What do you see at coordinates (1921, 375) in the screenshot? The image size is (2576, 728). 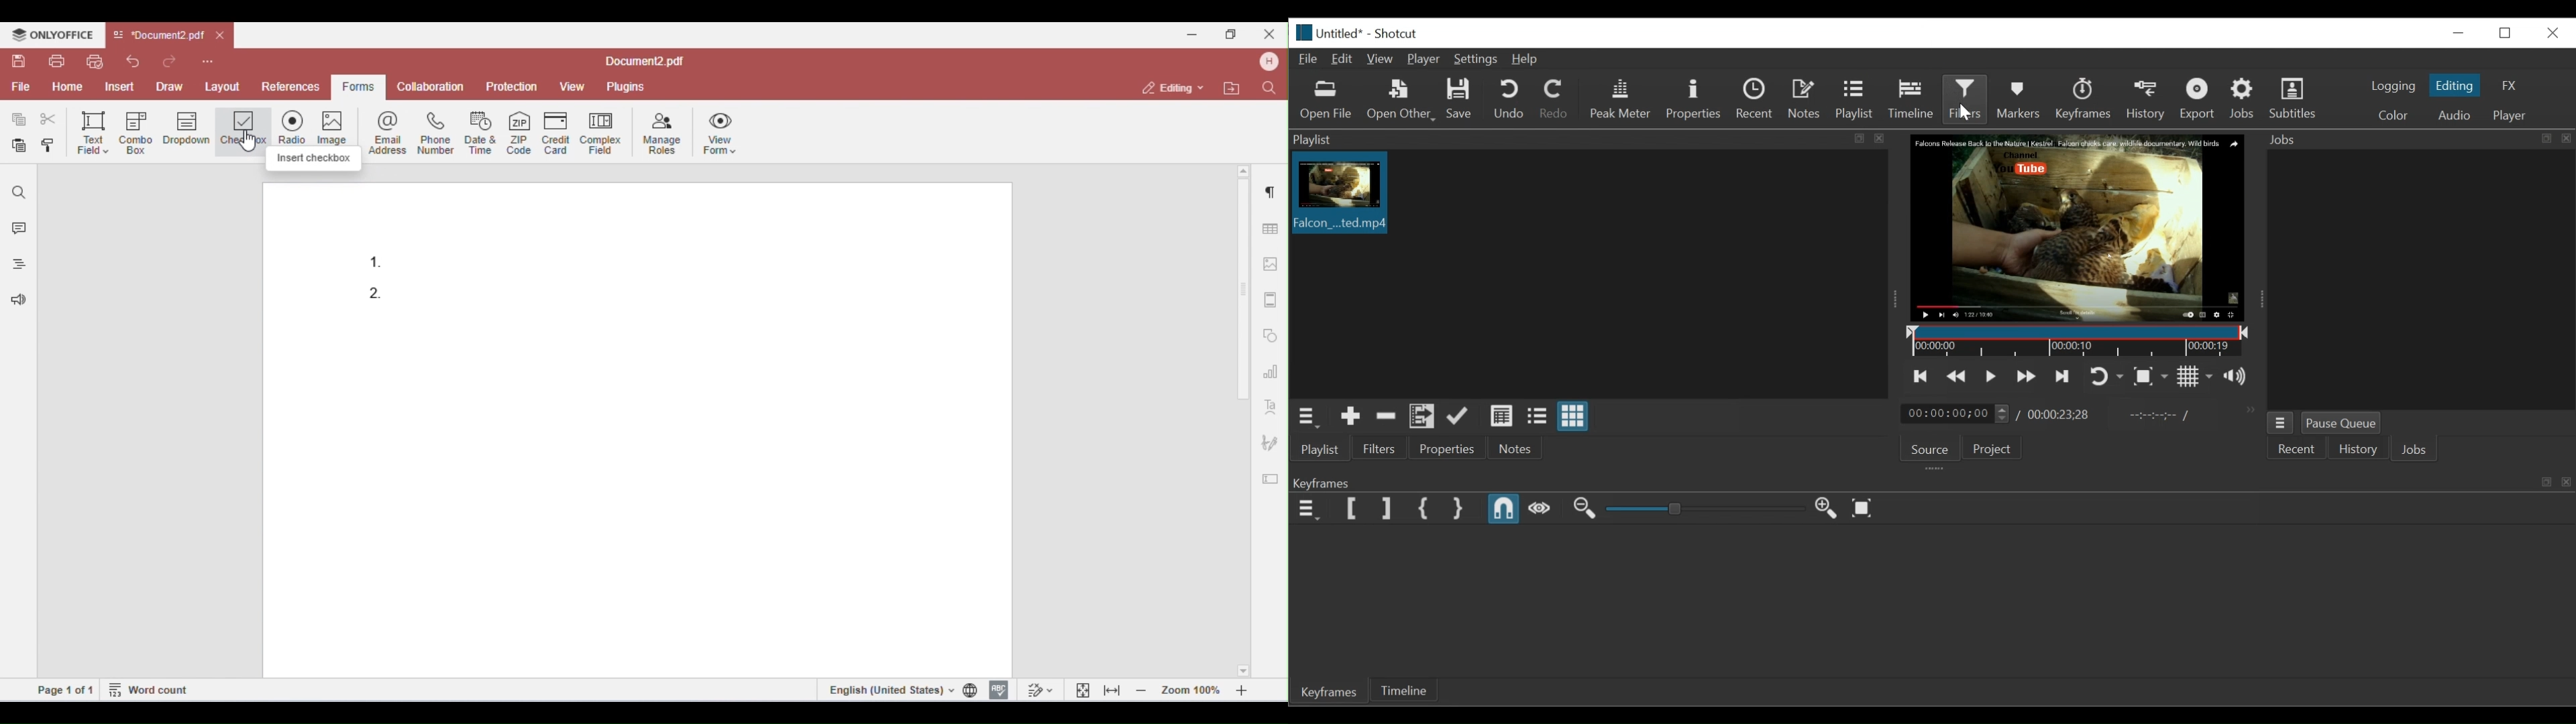 I see `Skip to the previous point` at bounding box center [1921, 375].